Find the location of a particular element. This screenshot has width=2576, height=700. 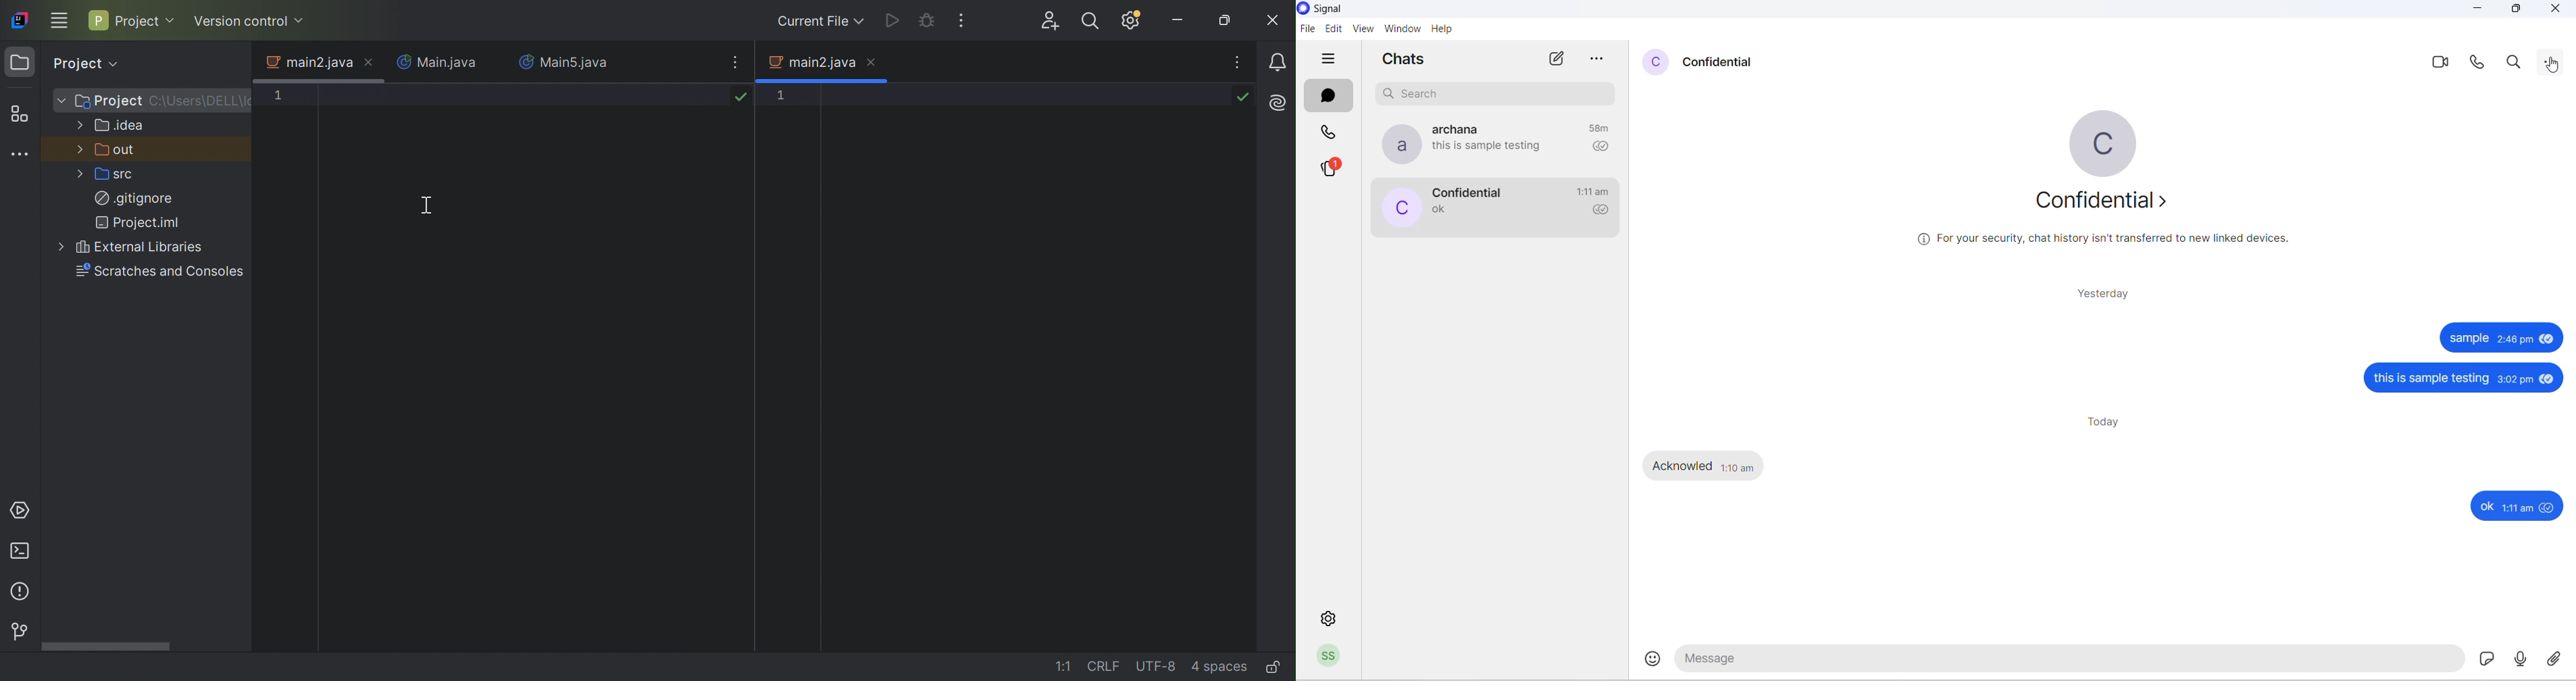

profile picture is located at coordinates (2108, 142).